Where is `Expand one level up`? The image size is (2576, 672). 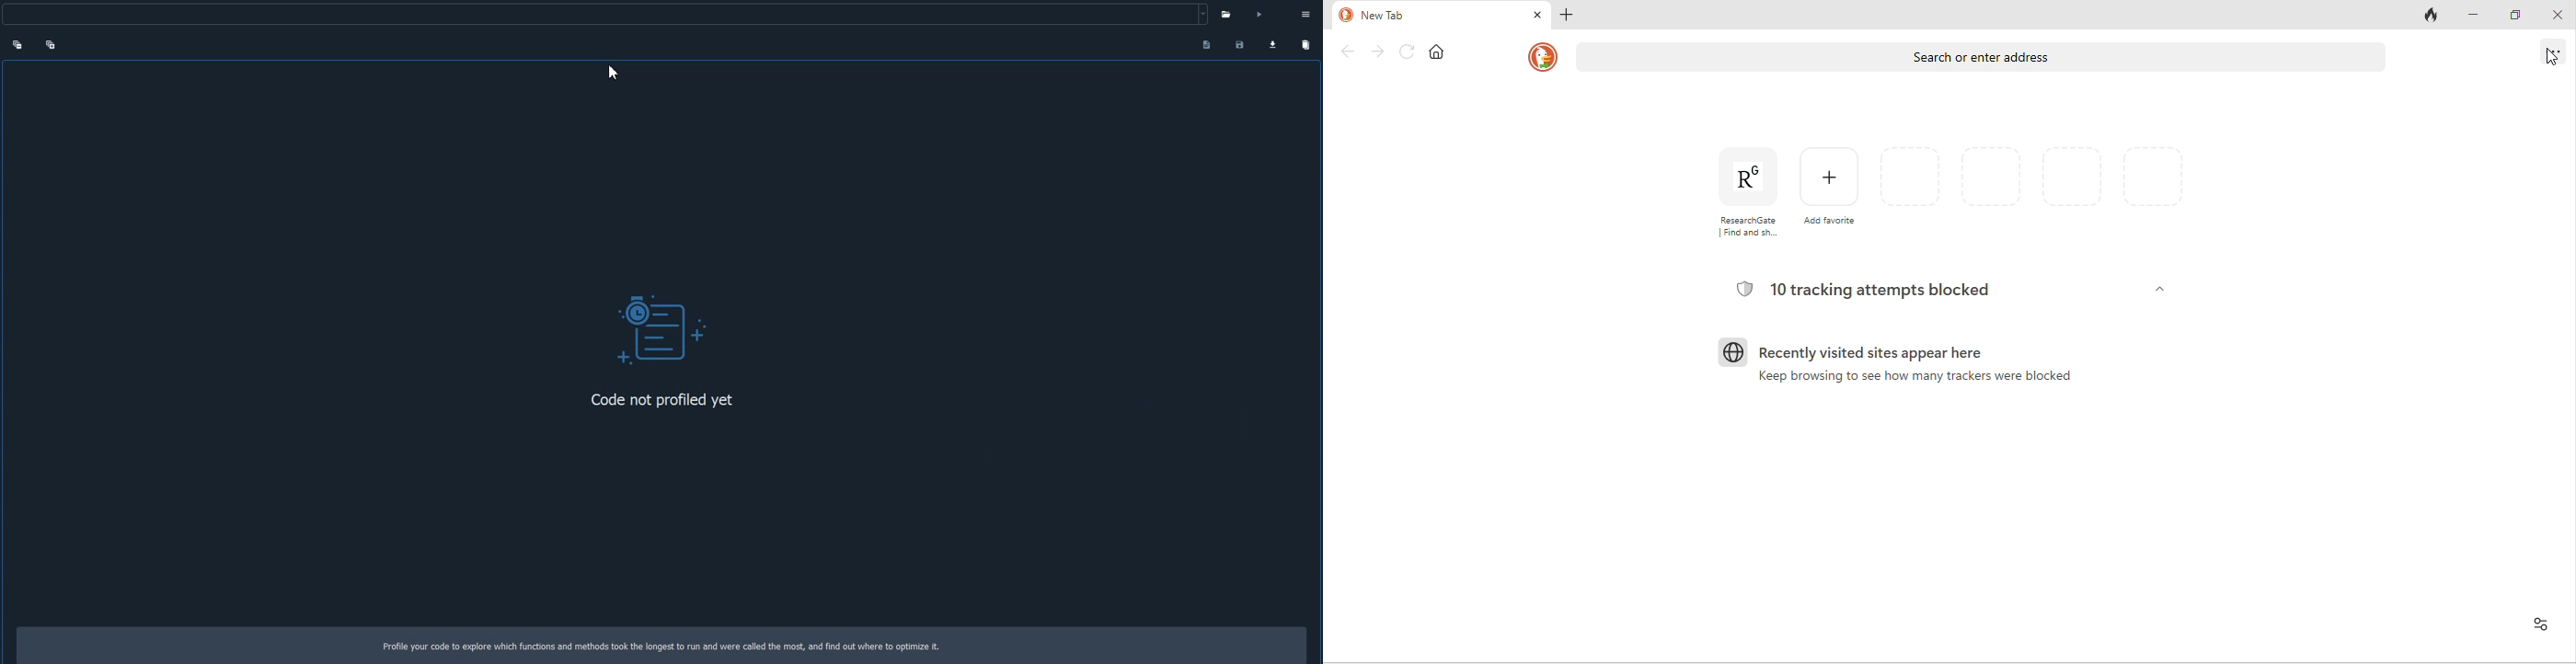 Expand one level up is located at coordinates (58, 47).